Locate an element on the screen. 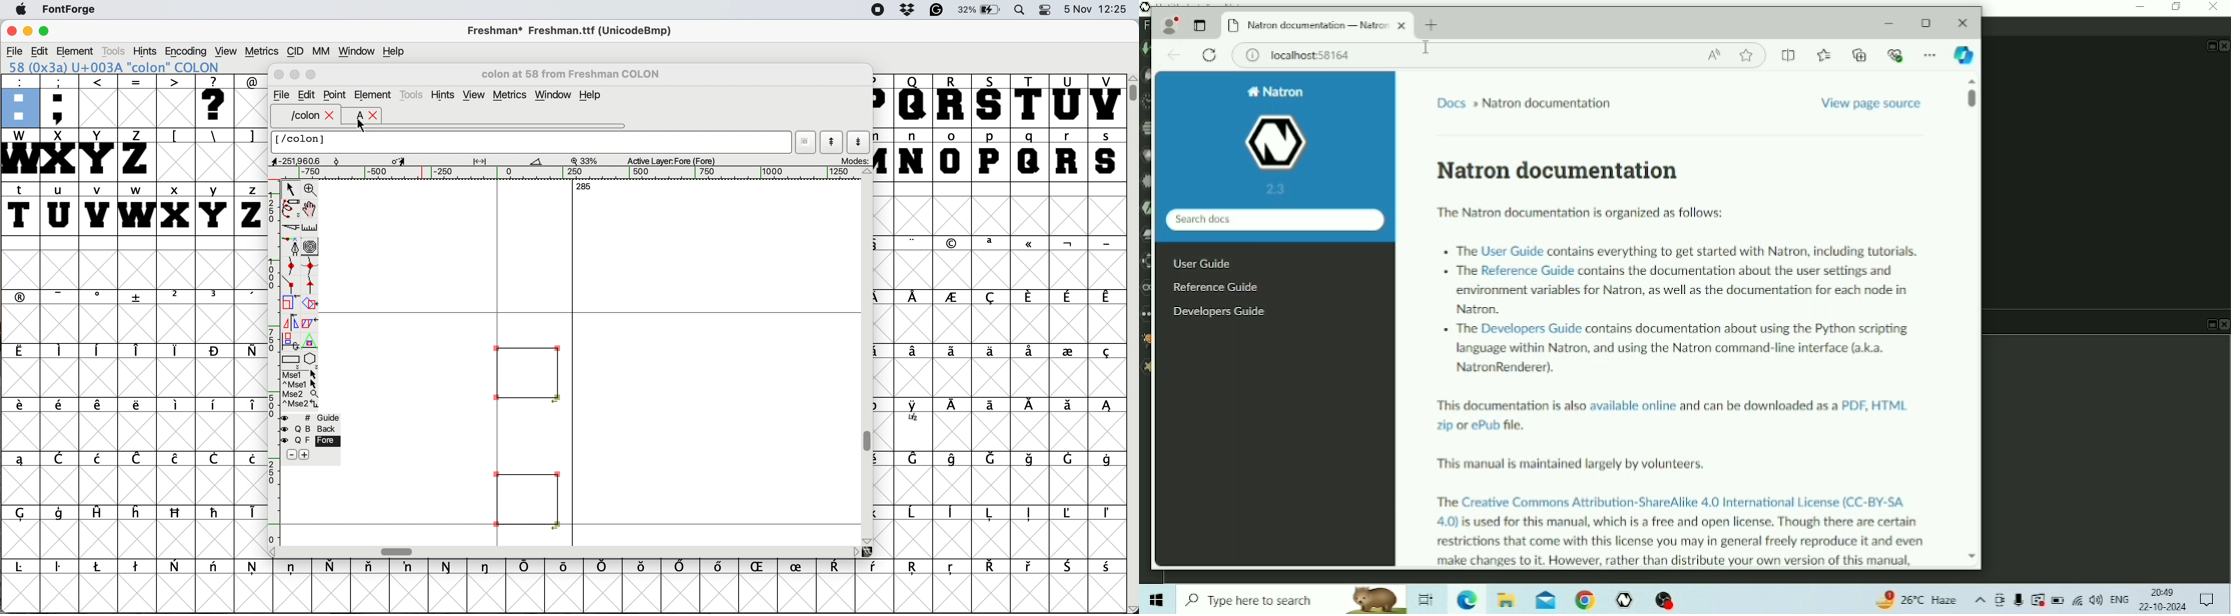 This screenshot has height=616, width=2240. symbol is located at coordinates (21, 408).